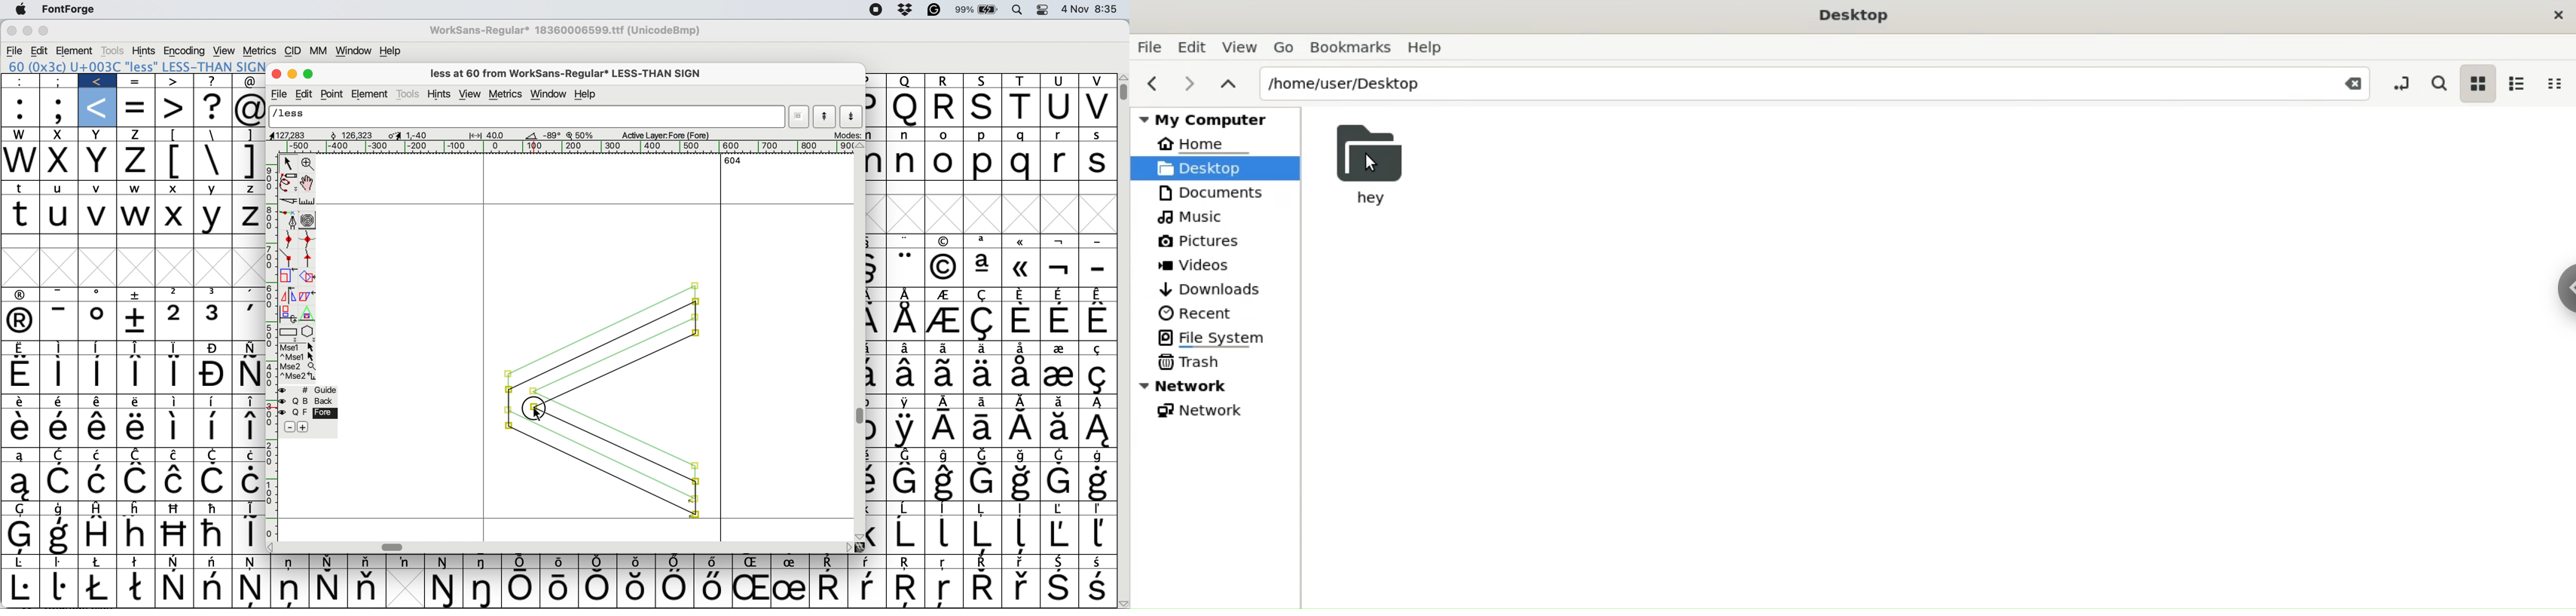  I want to click on Symbol, so click(215, 376).